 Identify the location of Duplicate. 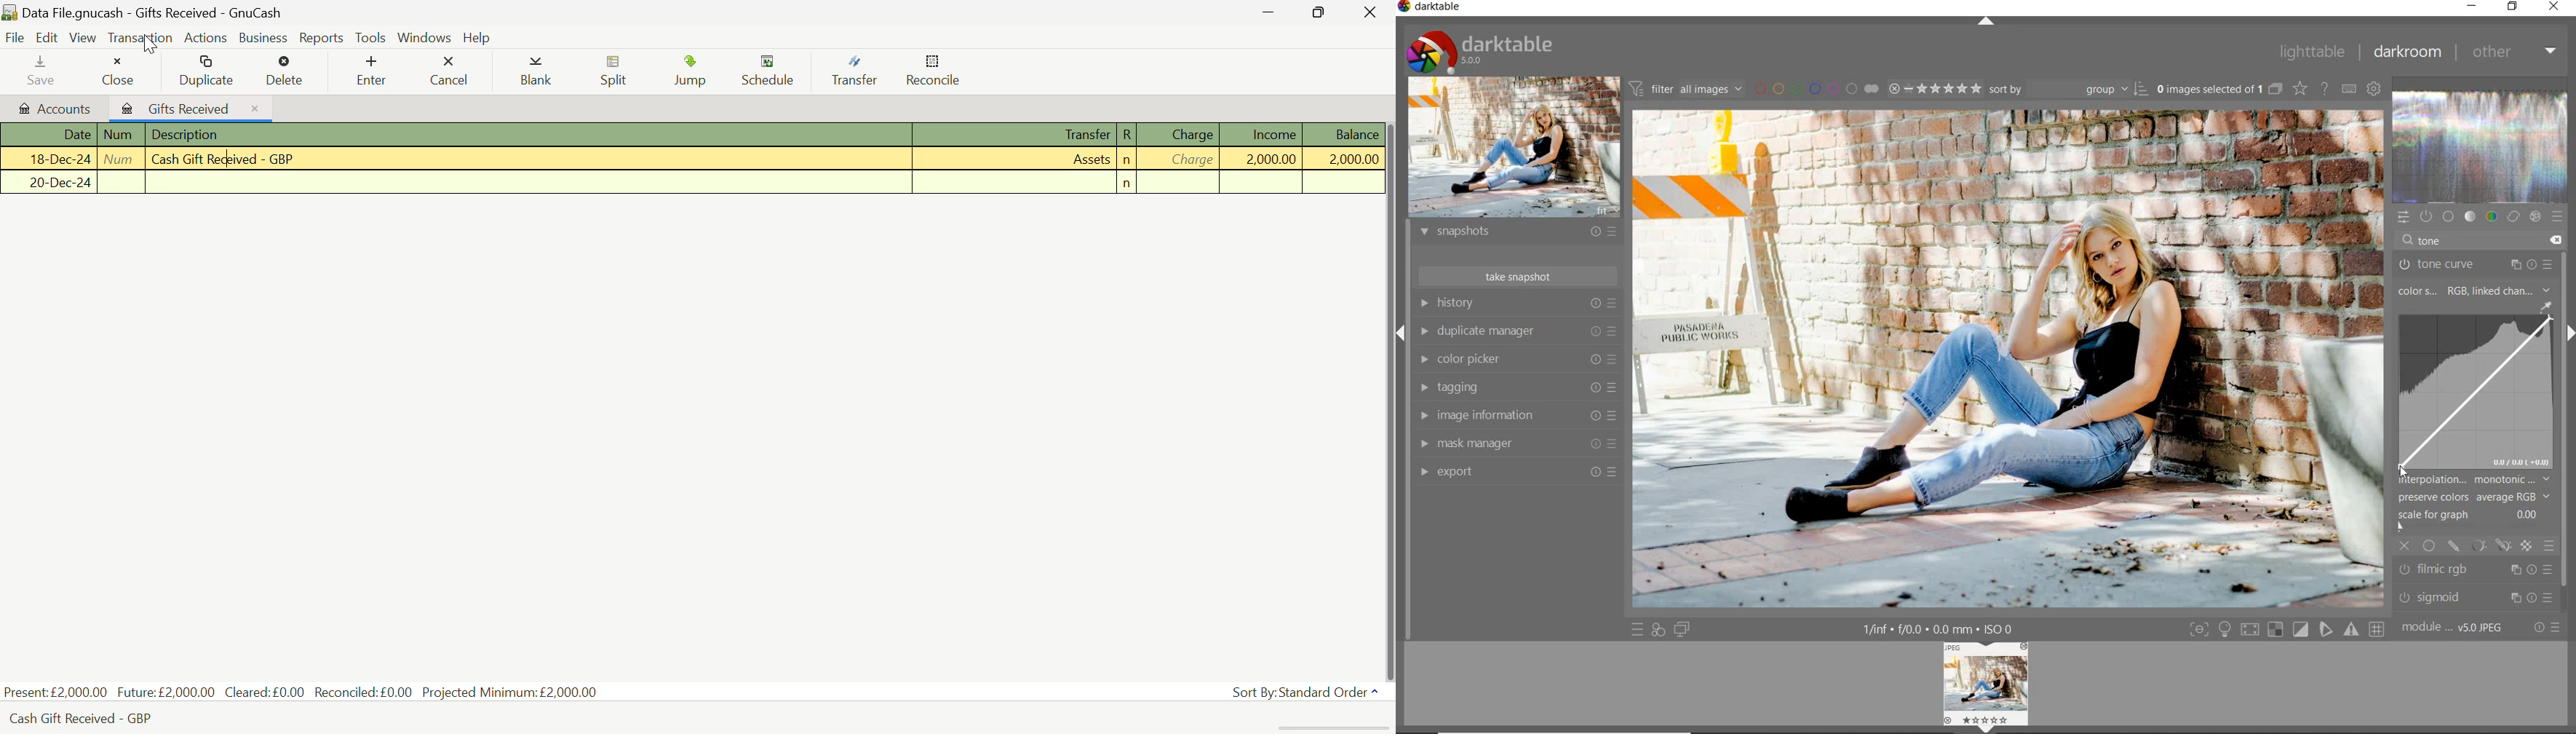
(207, 70).